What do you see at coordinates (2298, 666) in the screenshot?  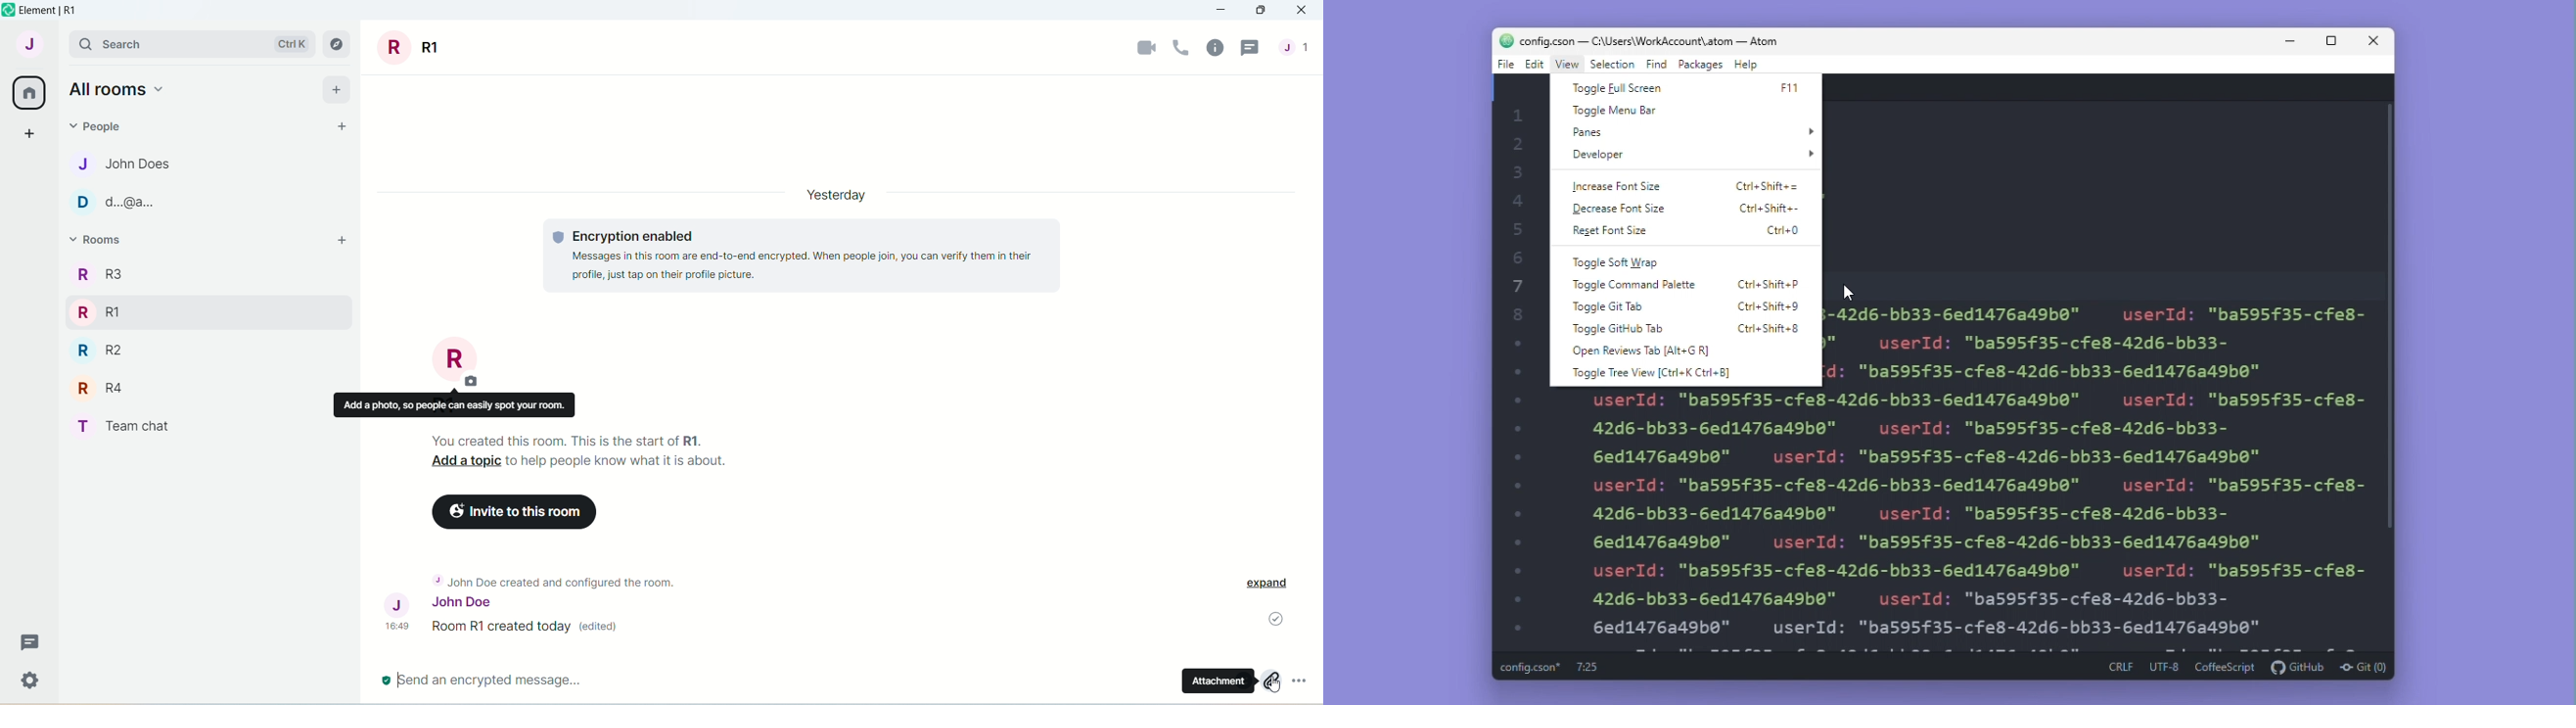 I see `github` at bounding box center [2298, 666].